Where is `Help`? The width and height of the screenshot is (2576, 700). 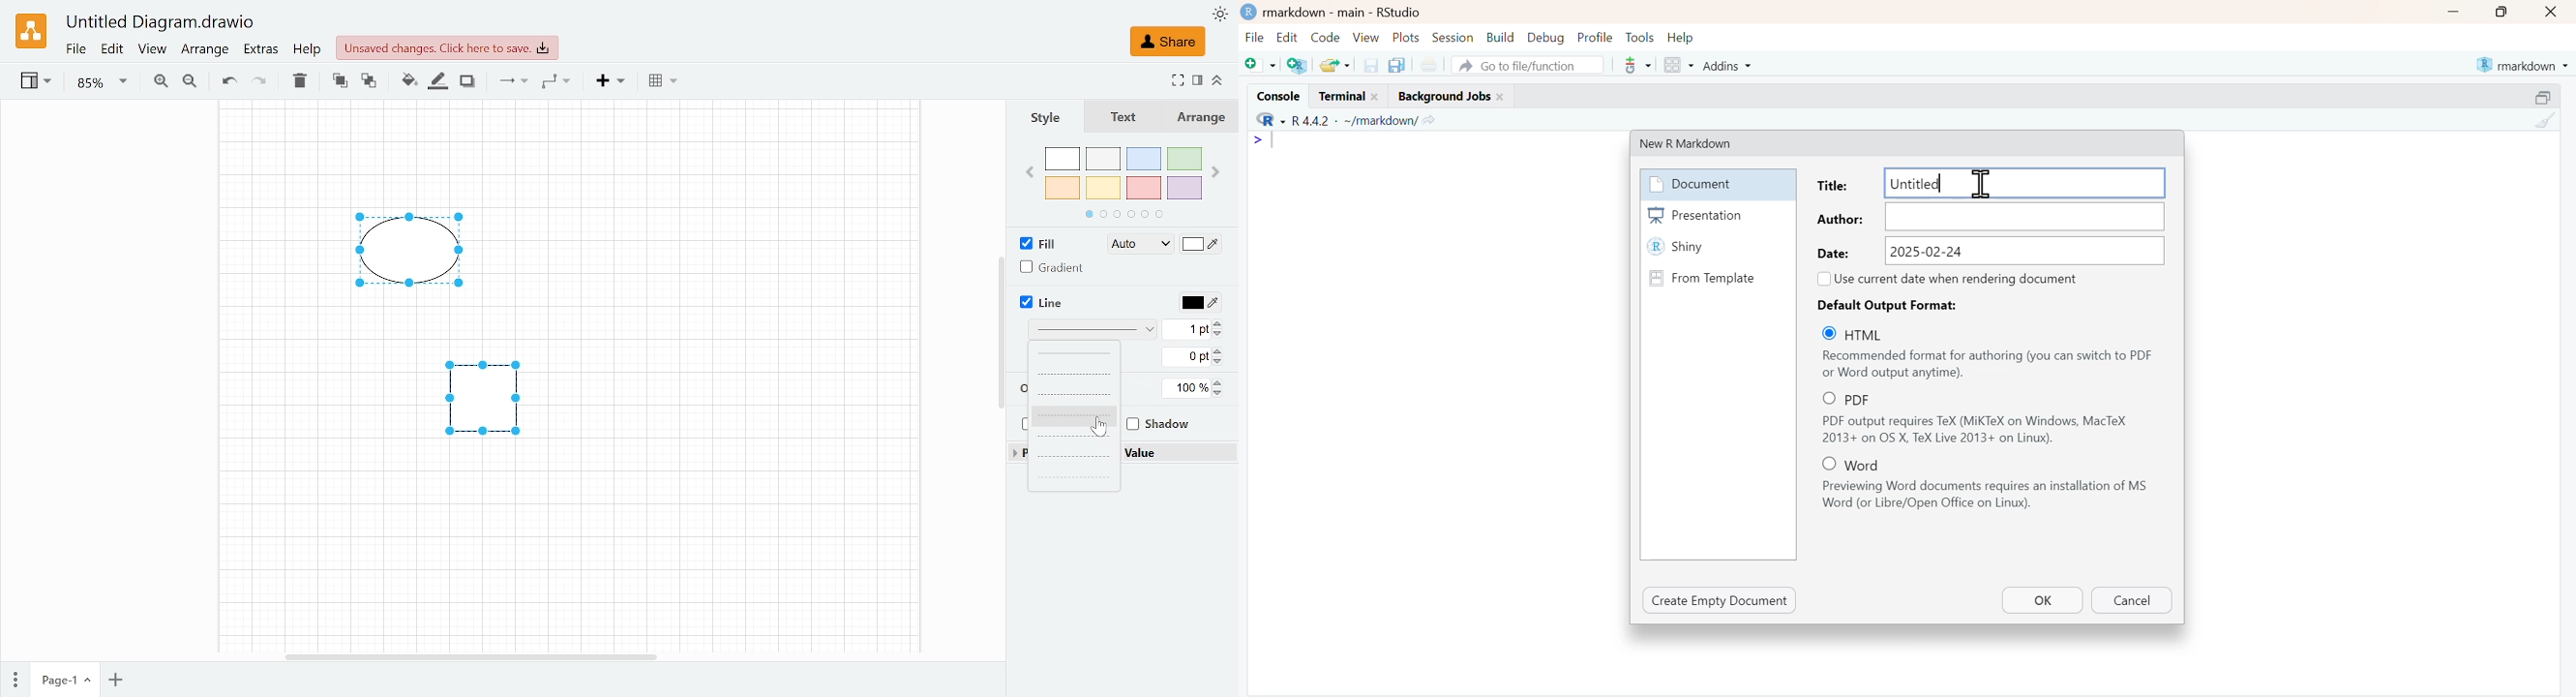
Help is located at coordinates (1681, 38).